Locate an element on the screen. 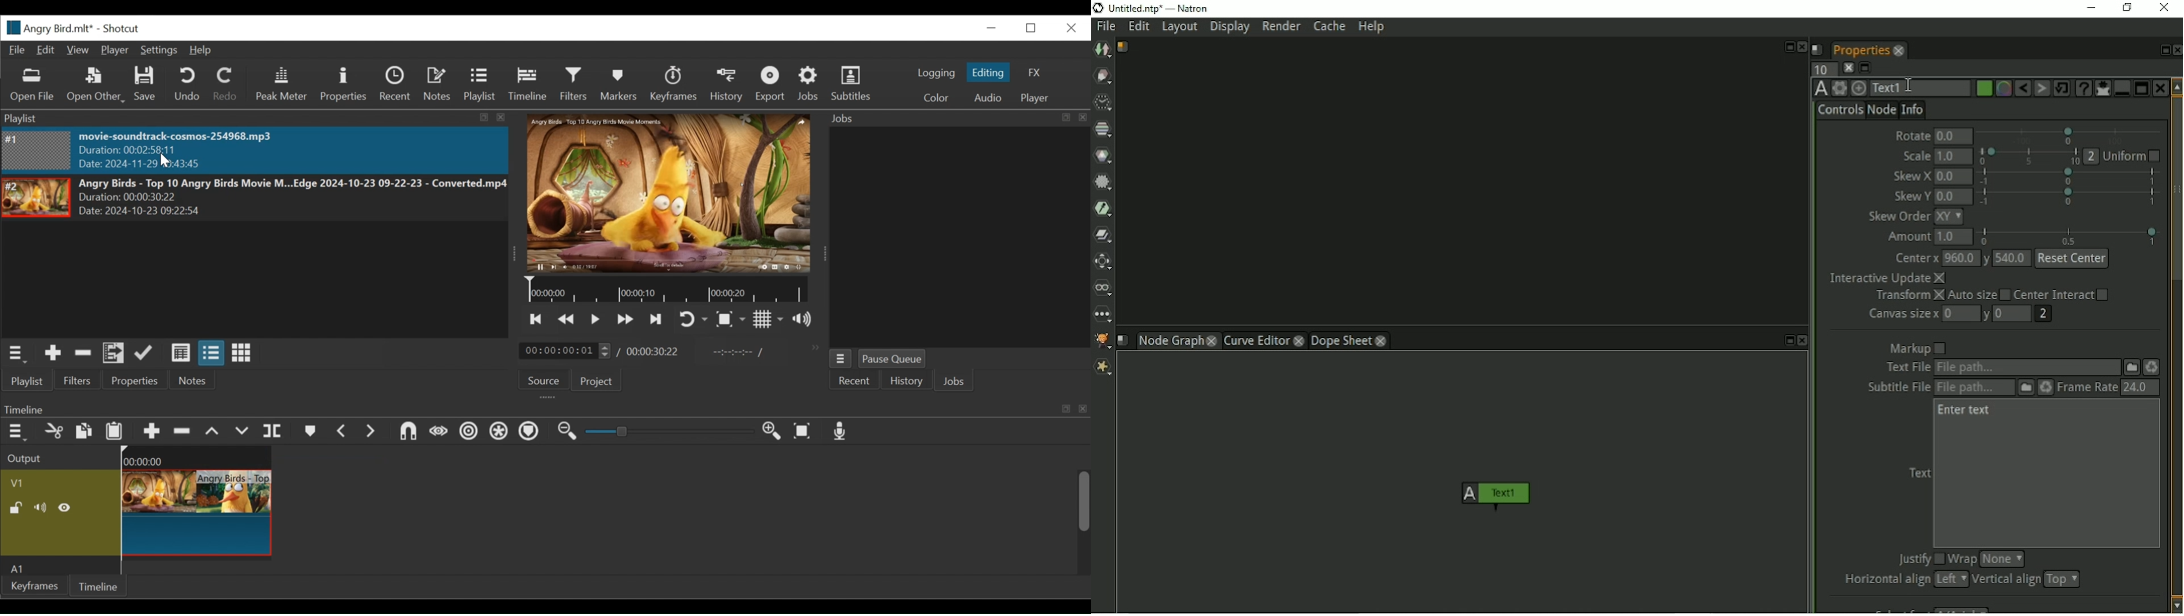 The image size is (2184, 616). Zoom in  is located at coordinates (776, 432).